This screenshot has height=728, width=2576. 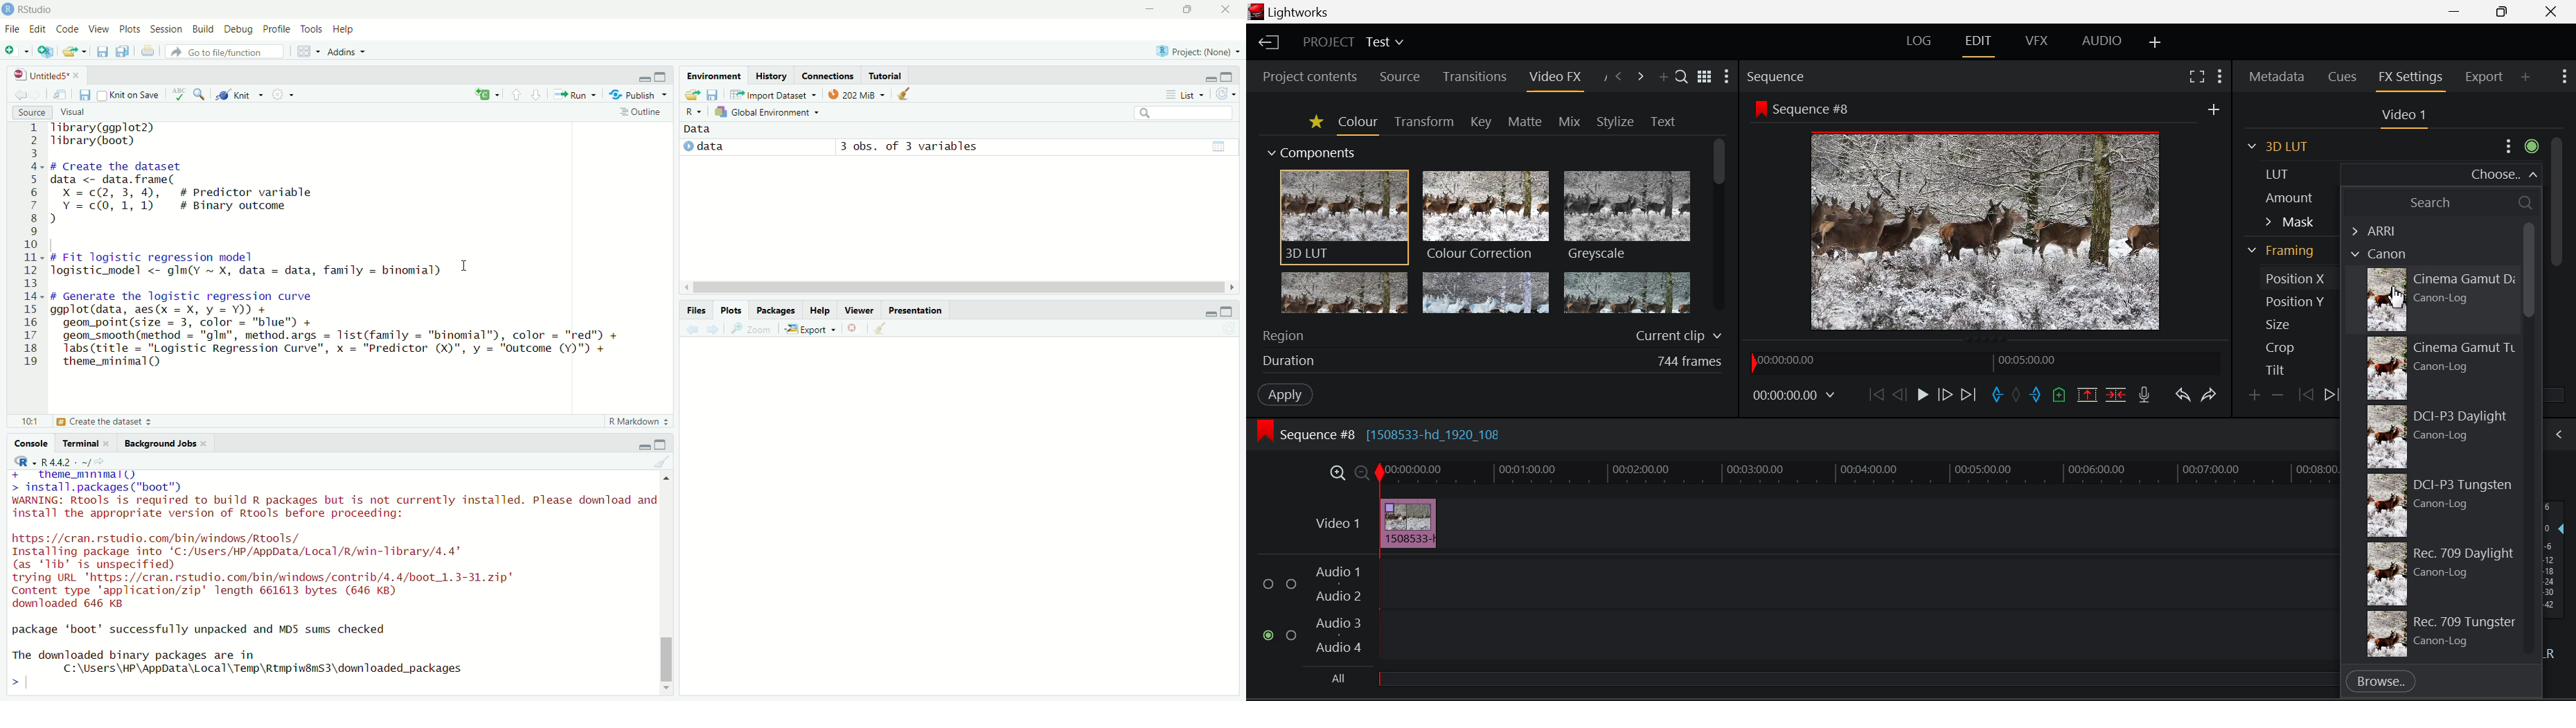 What do you see at coordinates (1219, 146) in the screenshot?
I see `Grid view` at bounding box center [1219, 146].